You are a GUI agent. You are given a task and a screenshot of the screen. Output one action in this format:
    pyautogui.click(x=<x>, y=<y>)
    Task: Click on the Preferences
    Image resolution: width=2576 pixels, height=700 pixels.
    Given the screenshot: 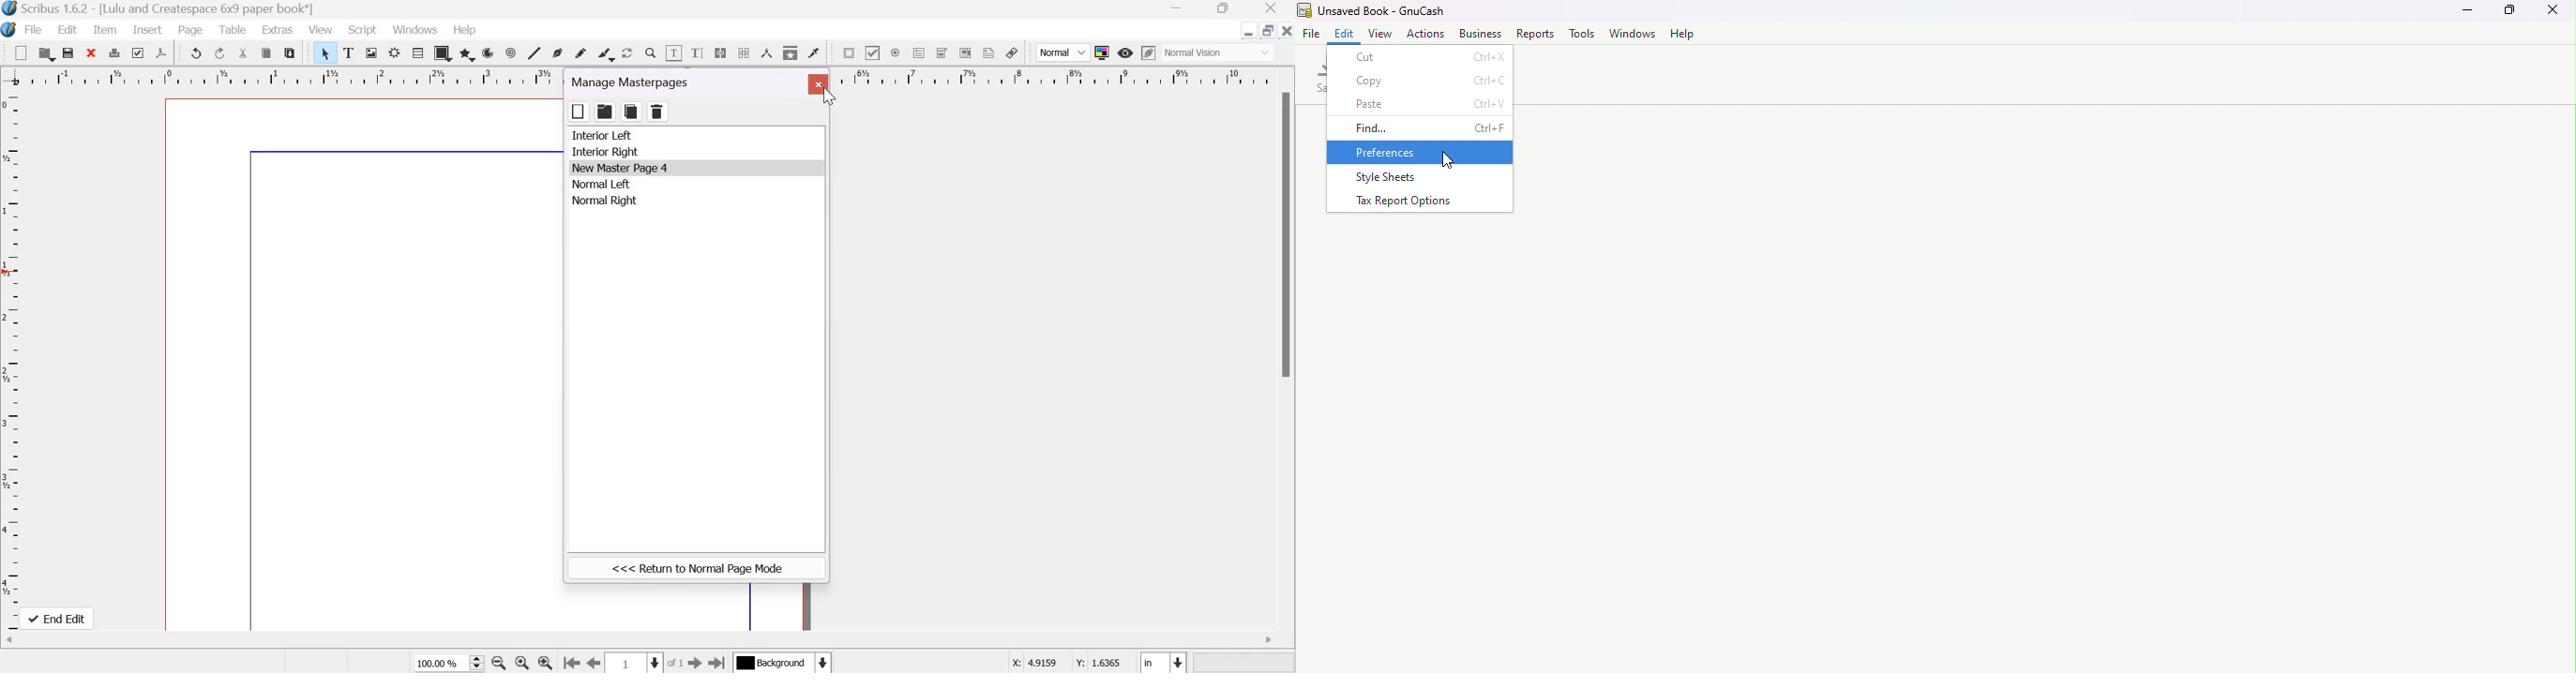 What is the action you would take?
    pyautogui.click(x=1418, y=153)
    